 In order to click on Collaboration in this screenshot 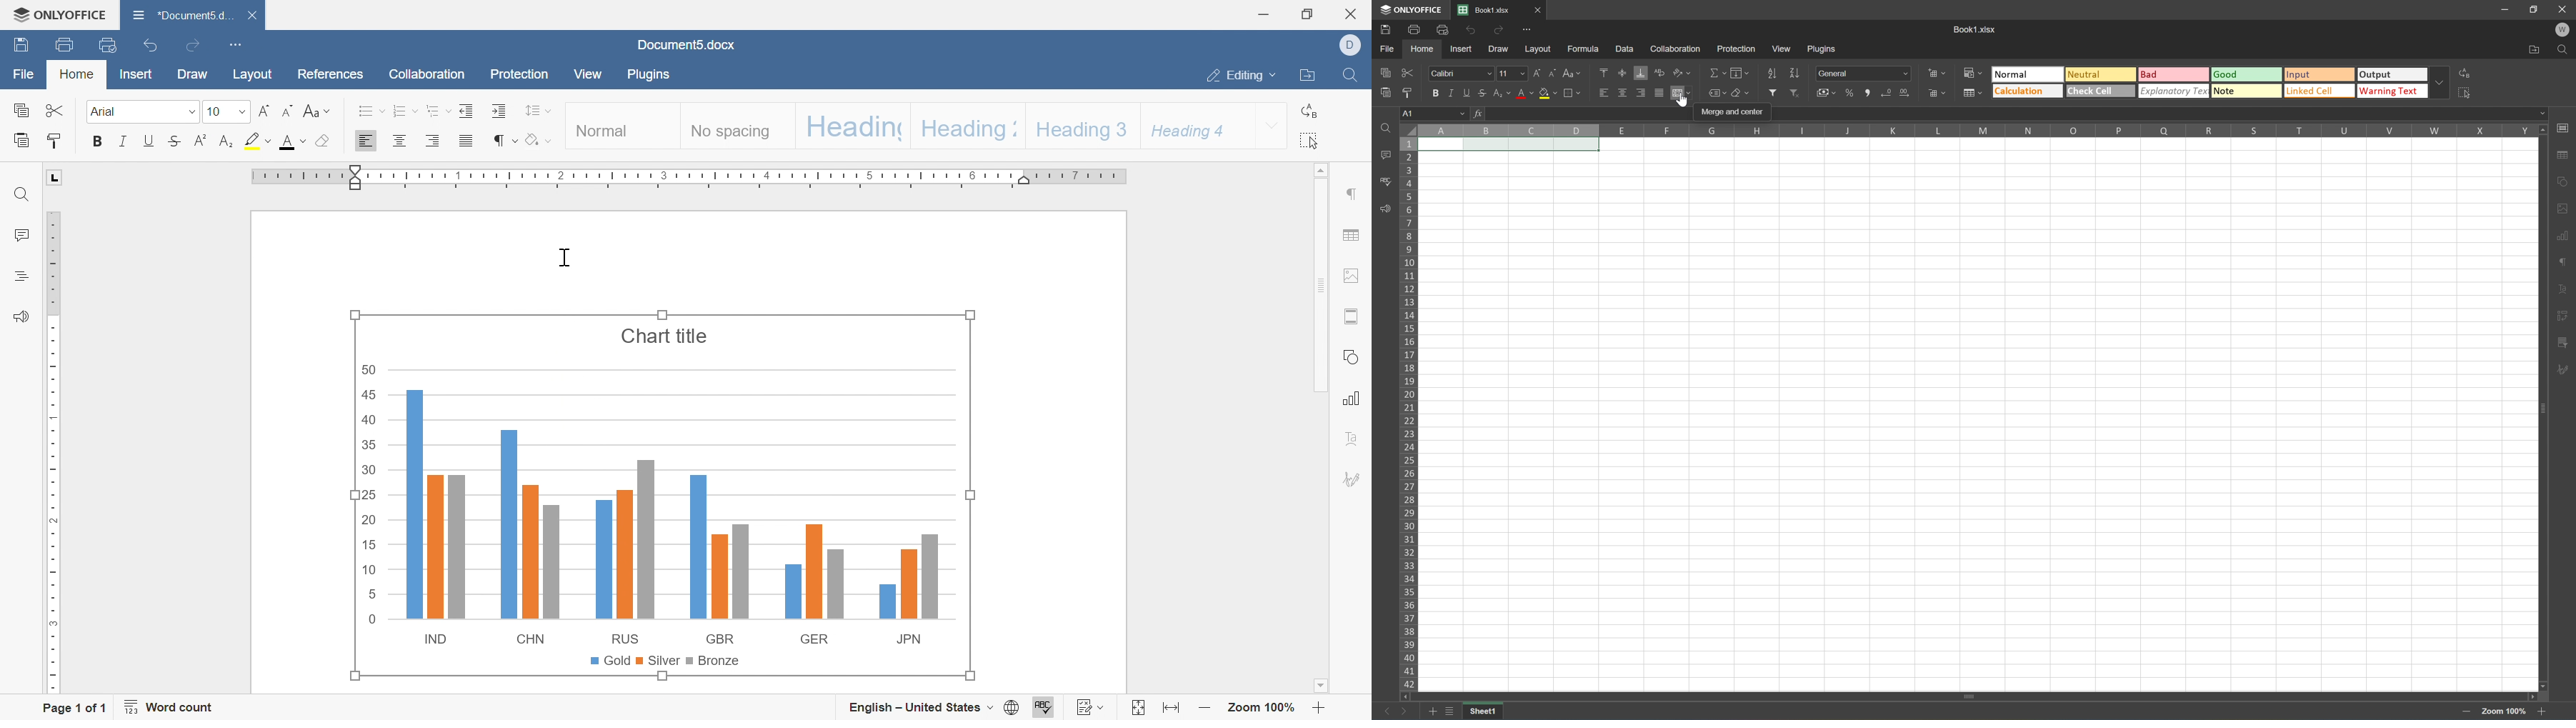, I will do `click(1679, 49)`.